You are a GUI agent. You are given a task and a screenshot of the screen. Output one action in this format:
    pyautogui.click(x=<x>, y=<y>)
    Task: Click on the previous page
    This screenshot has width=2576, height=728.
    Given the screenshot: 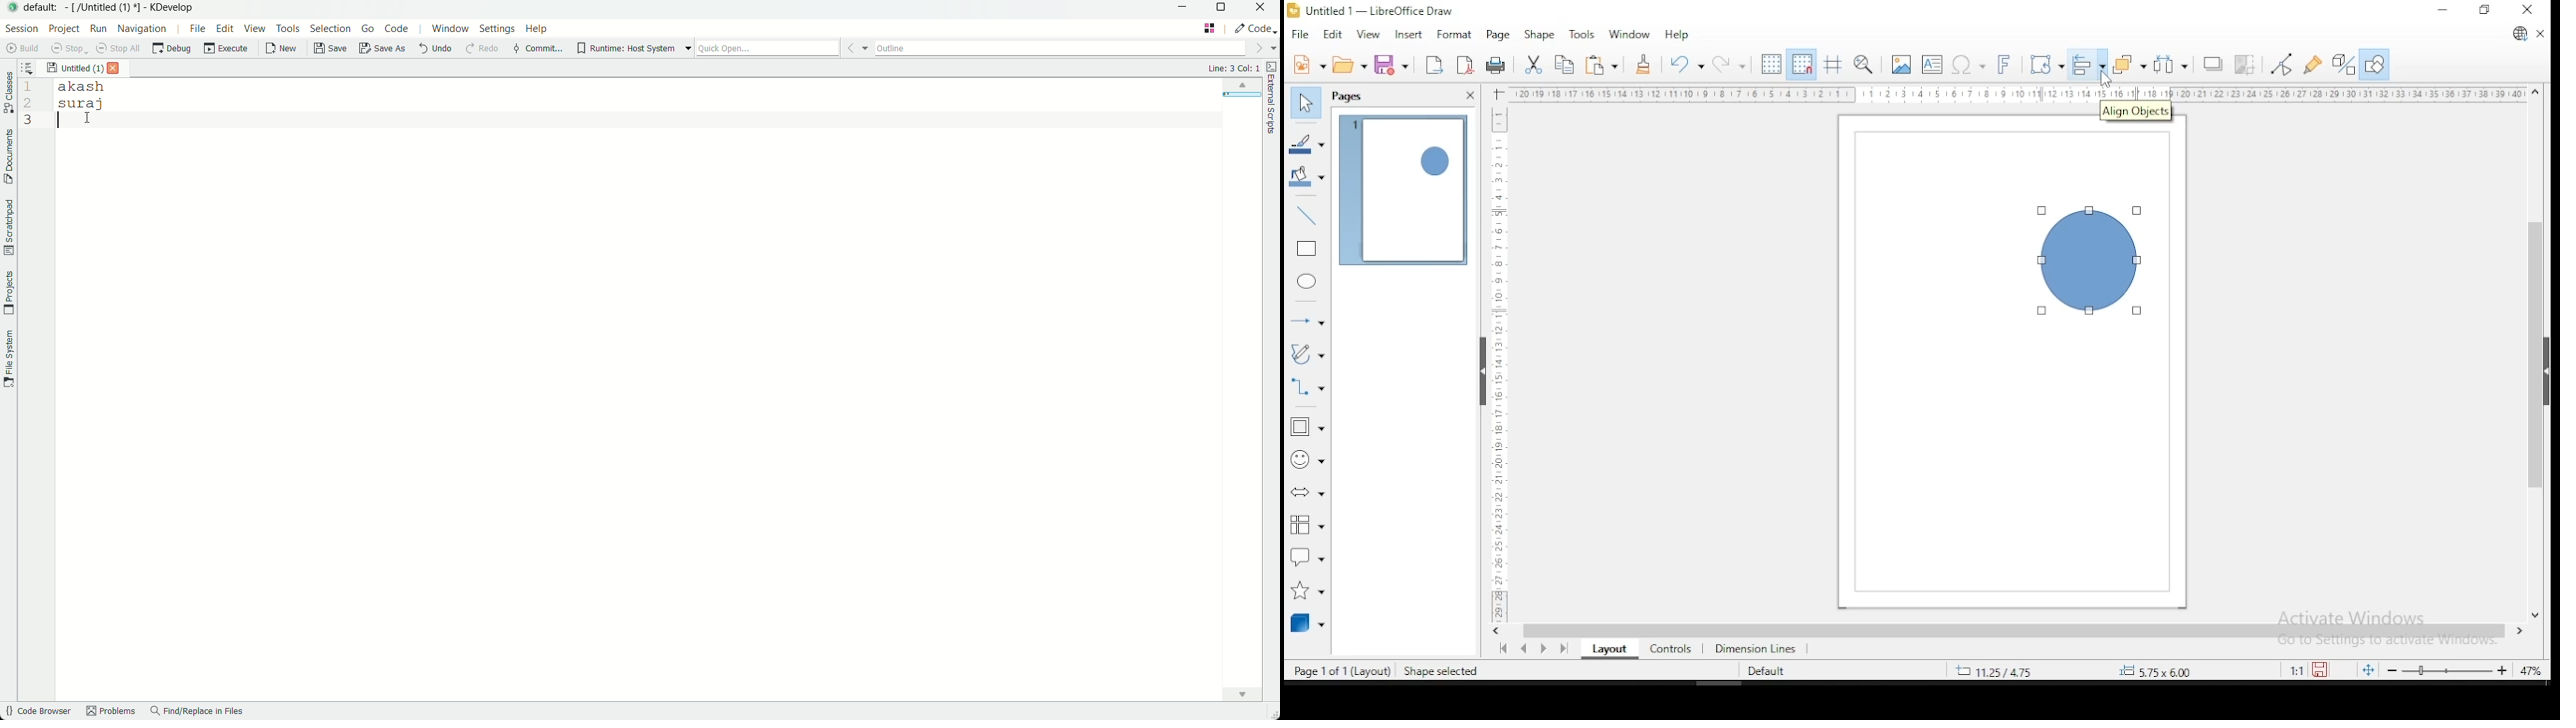 What is the action you would take?
    pyautogui.click(x=1527, y=648)
    